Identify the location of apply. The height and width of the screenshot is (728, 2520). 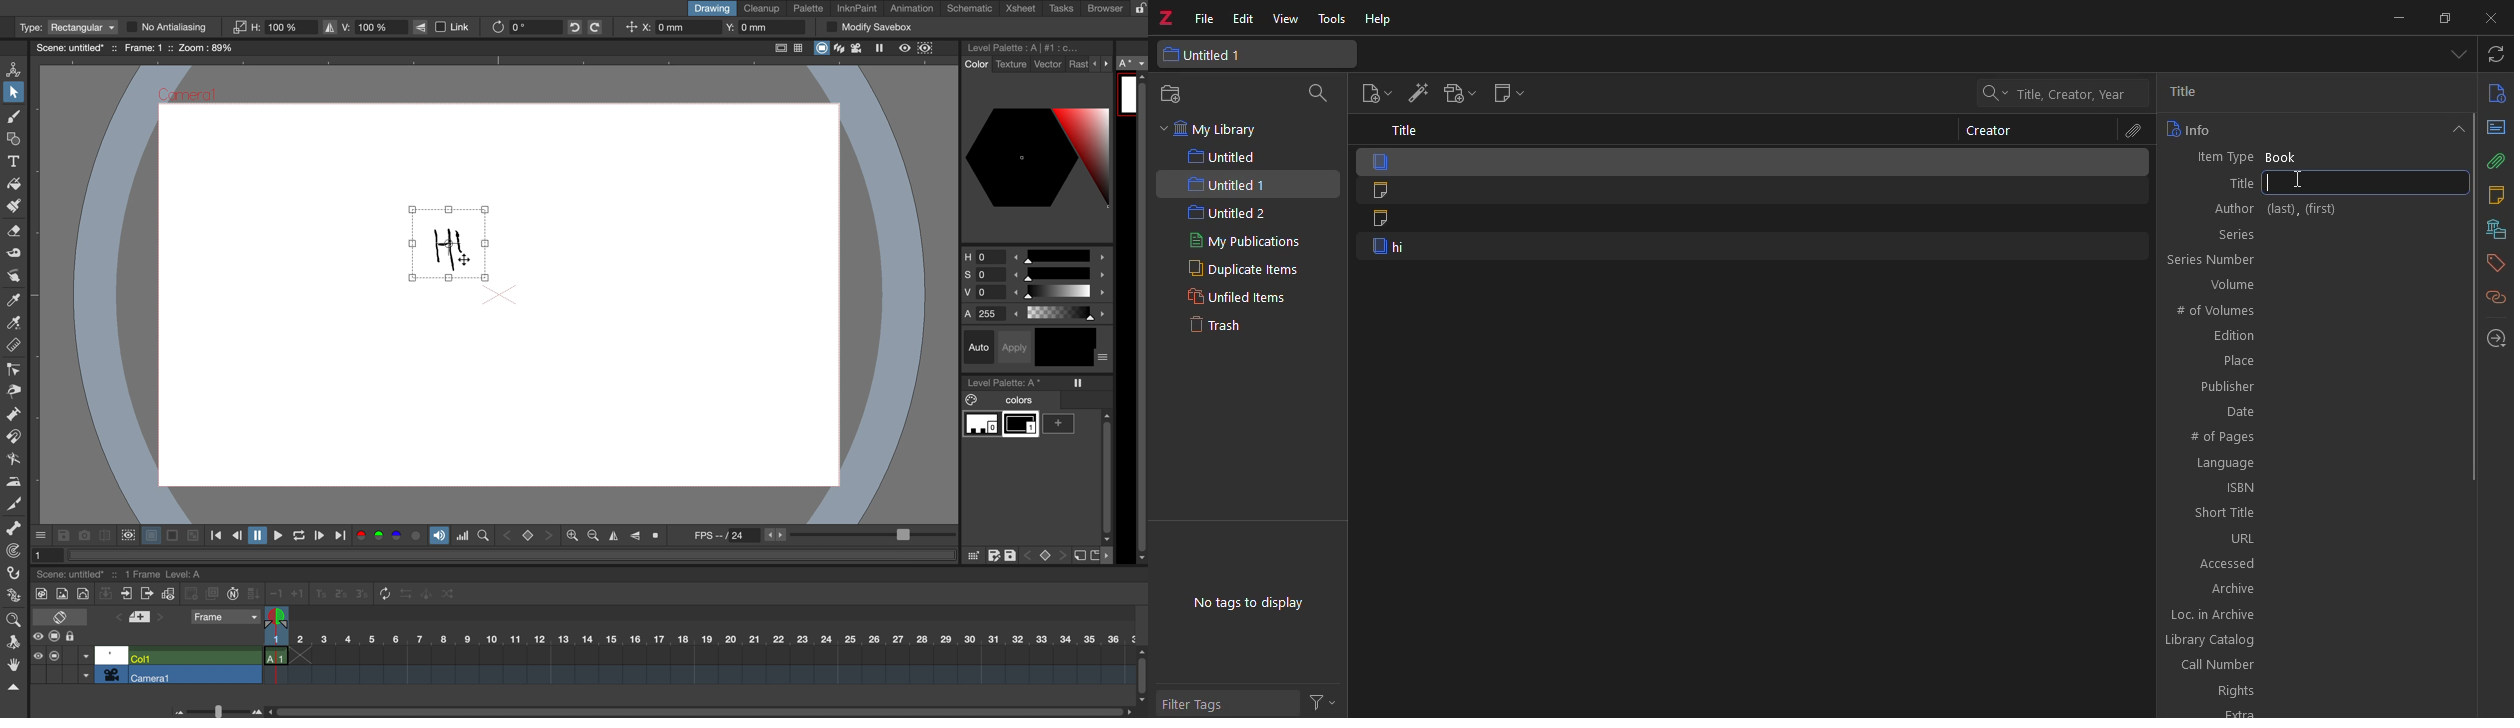
(1018, 346).